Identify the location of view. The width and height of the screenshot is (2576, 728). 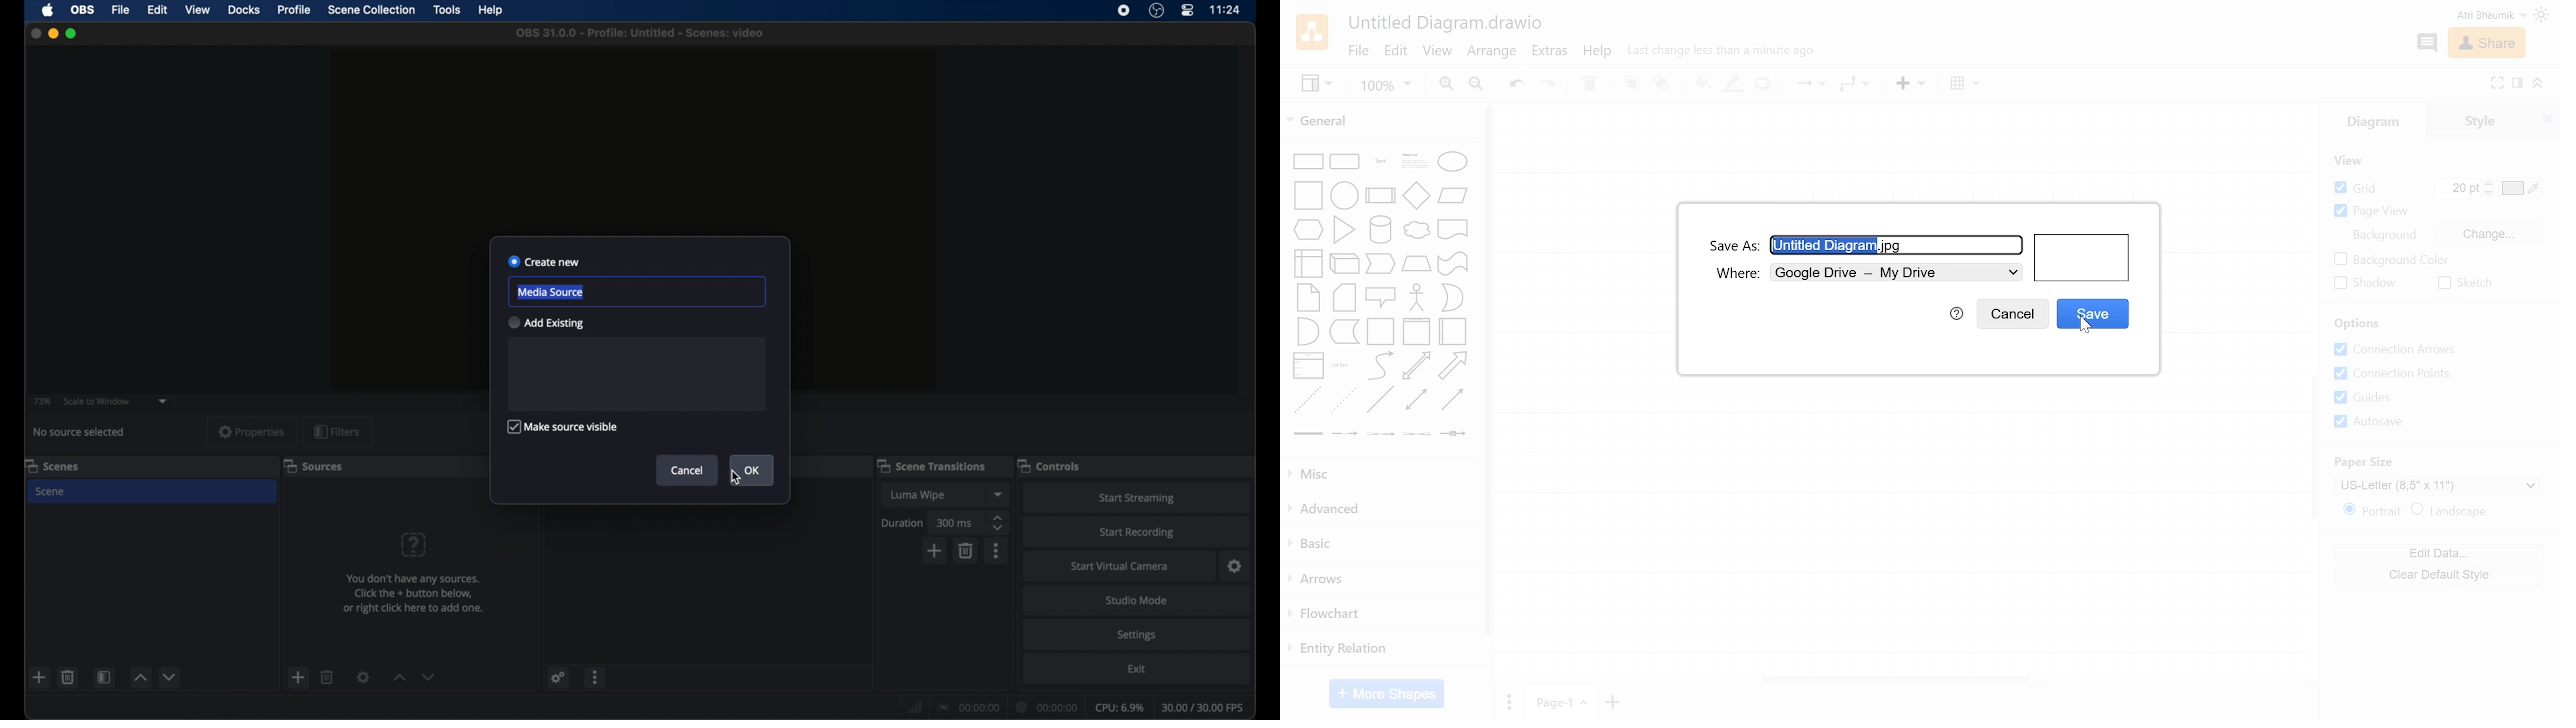
(199, 10).